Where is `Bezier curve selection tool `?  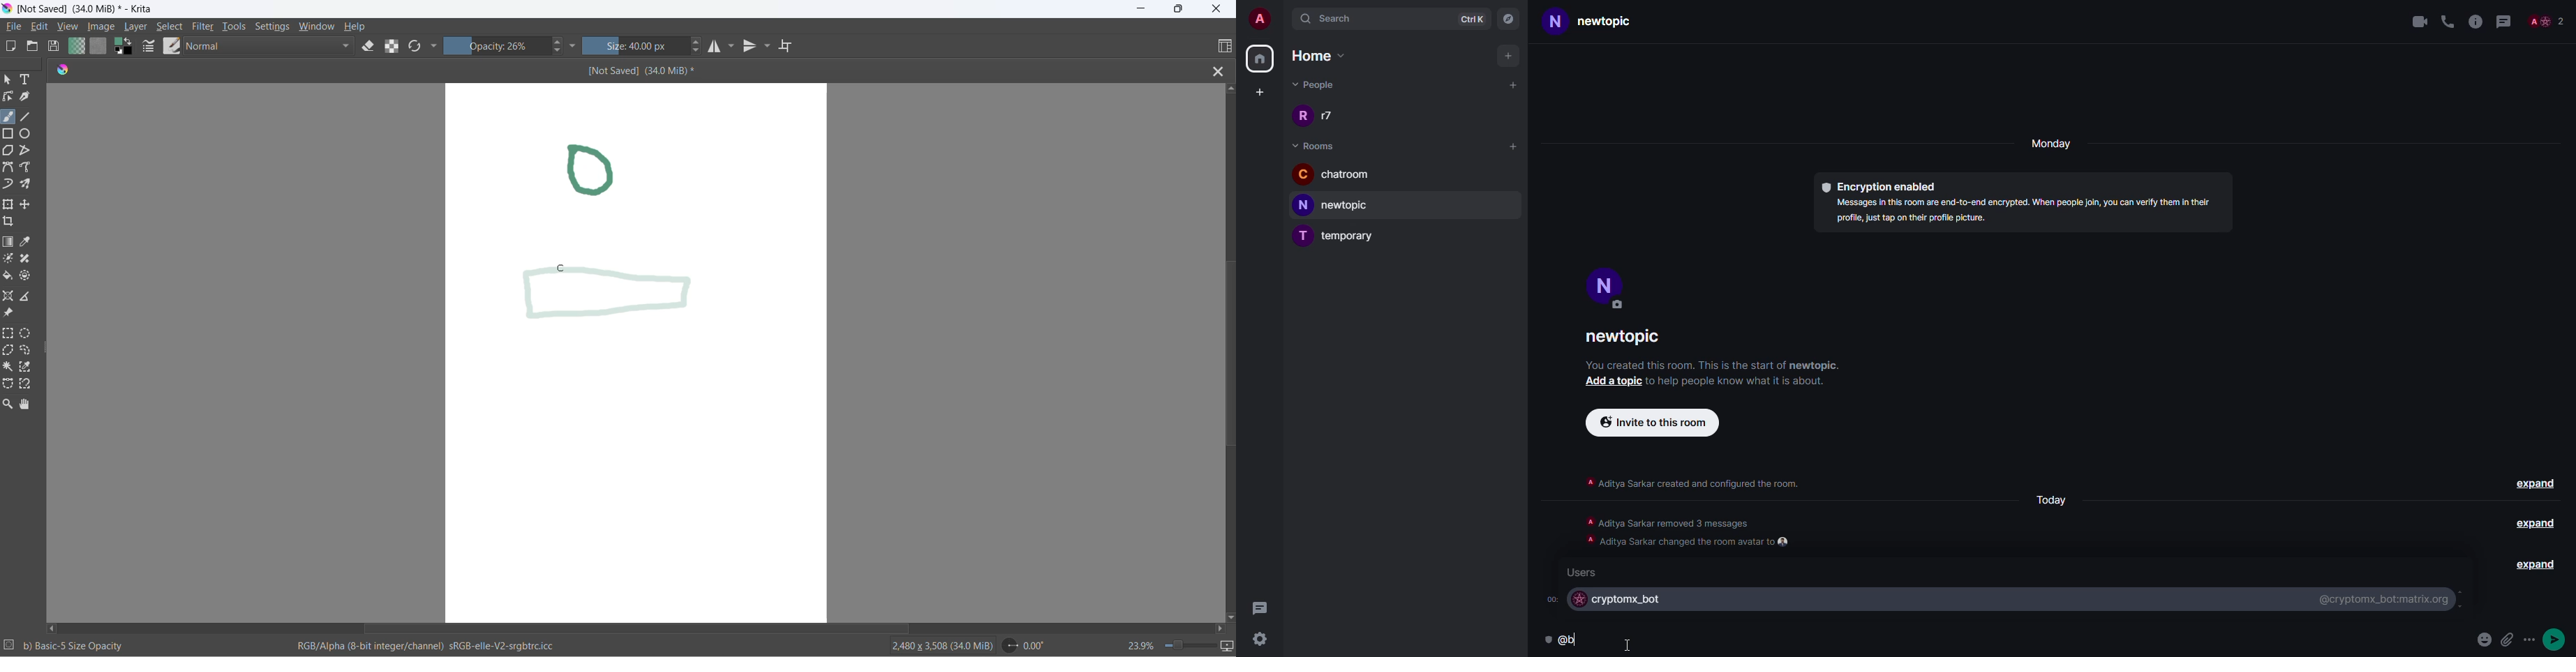 Bezier curve selection tool  is located at coordinates (10, 386).